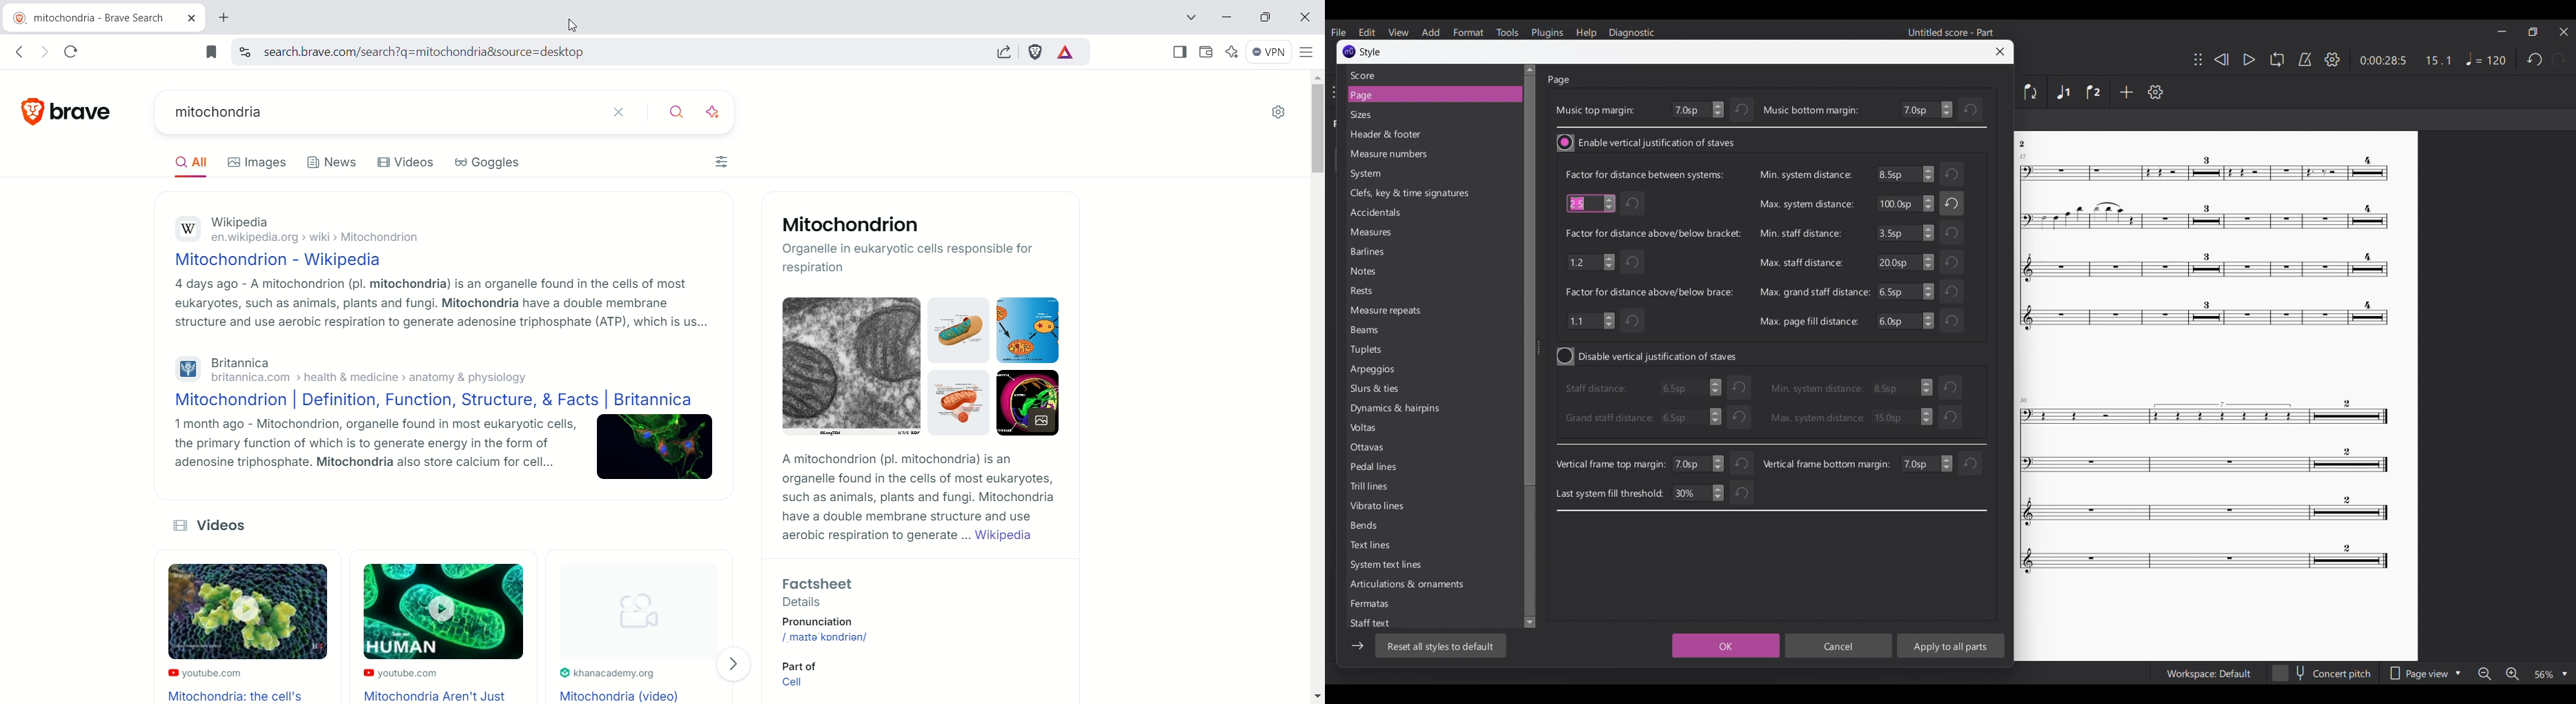 Image resolution: width=2576 pixels, height=728 pixels. What do you see at coordinates (2405, 61) in the screenshot?
I see `0:00 28:5   15:1` at bounding box center [2405, 61].